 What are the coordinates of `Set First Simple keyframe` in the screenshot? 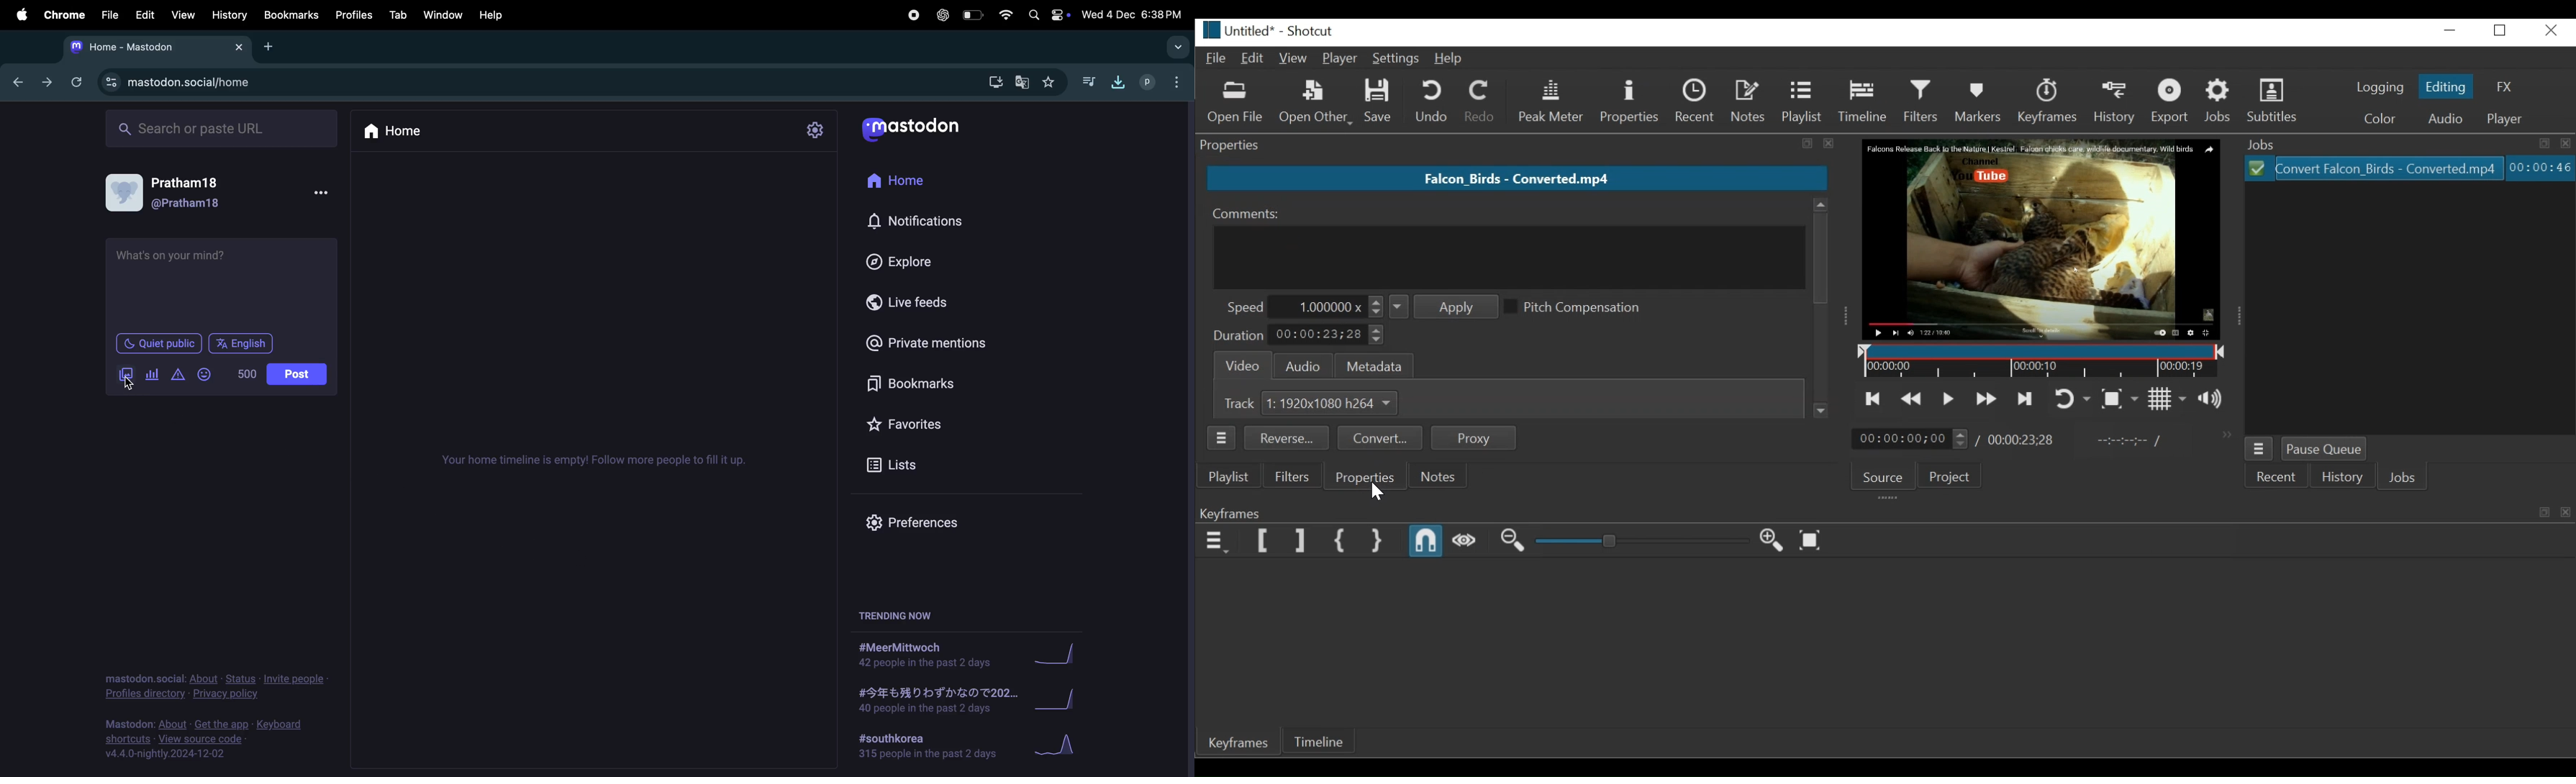 It's located at (1338, 540).